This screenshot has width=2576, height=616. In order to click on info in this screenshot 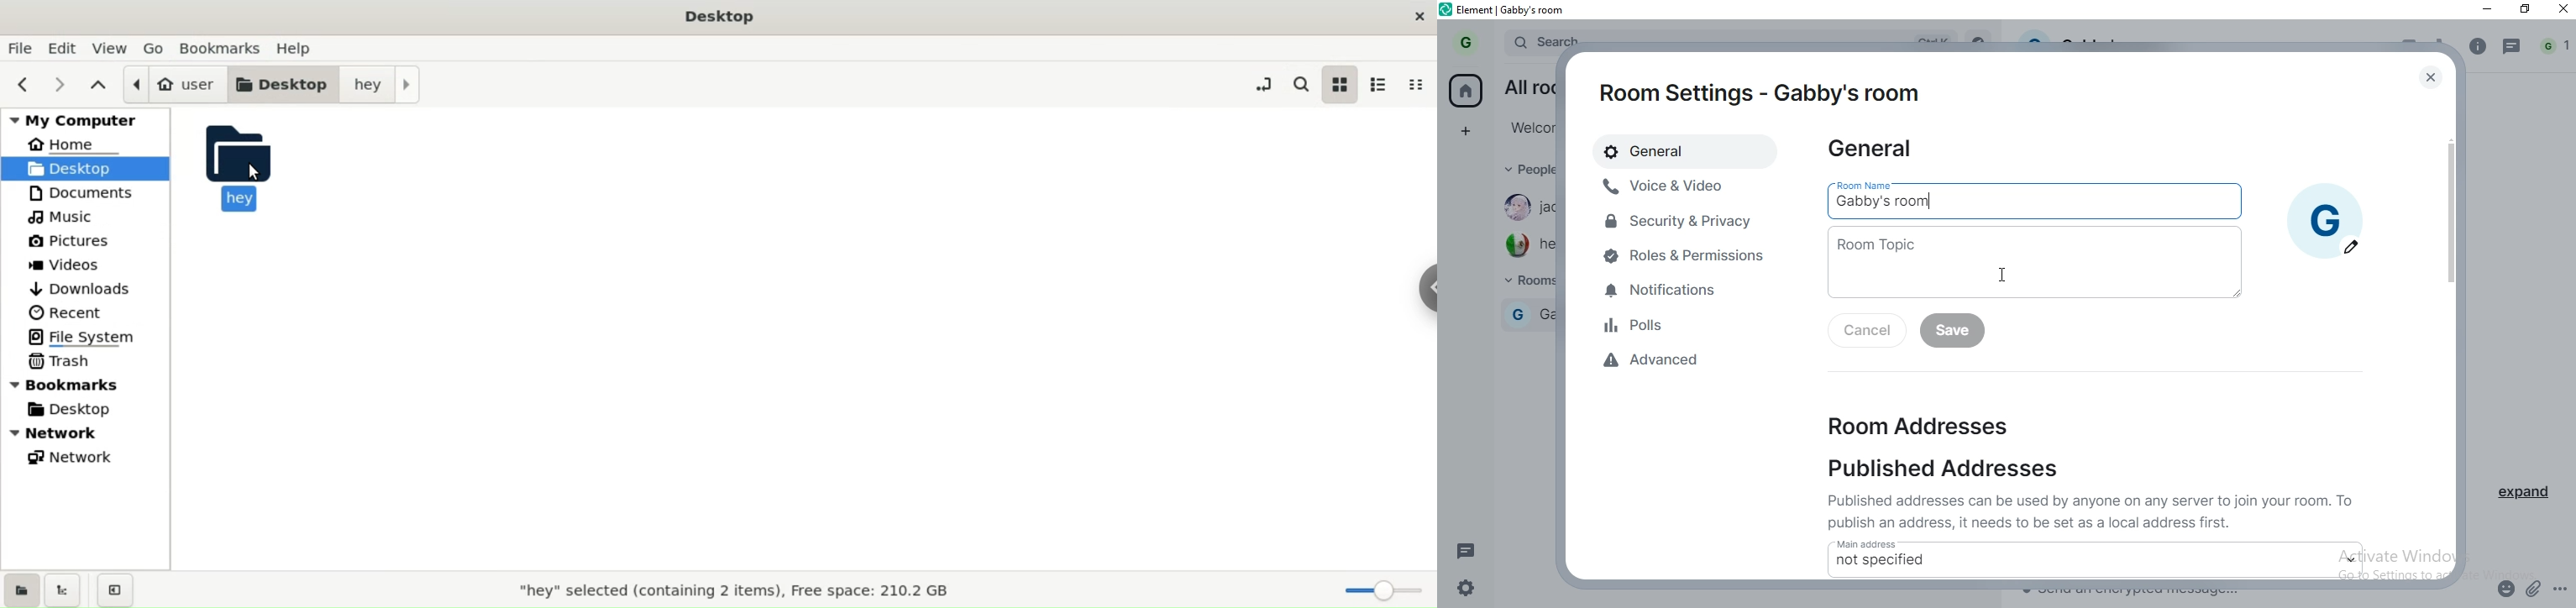, I will do `click(2478, 46)`.